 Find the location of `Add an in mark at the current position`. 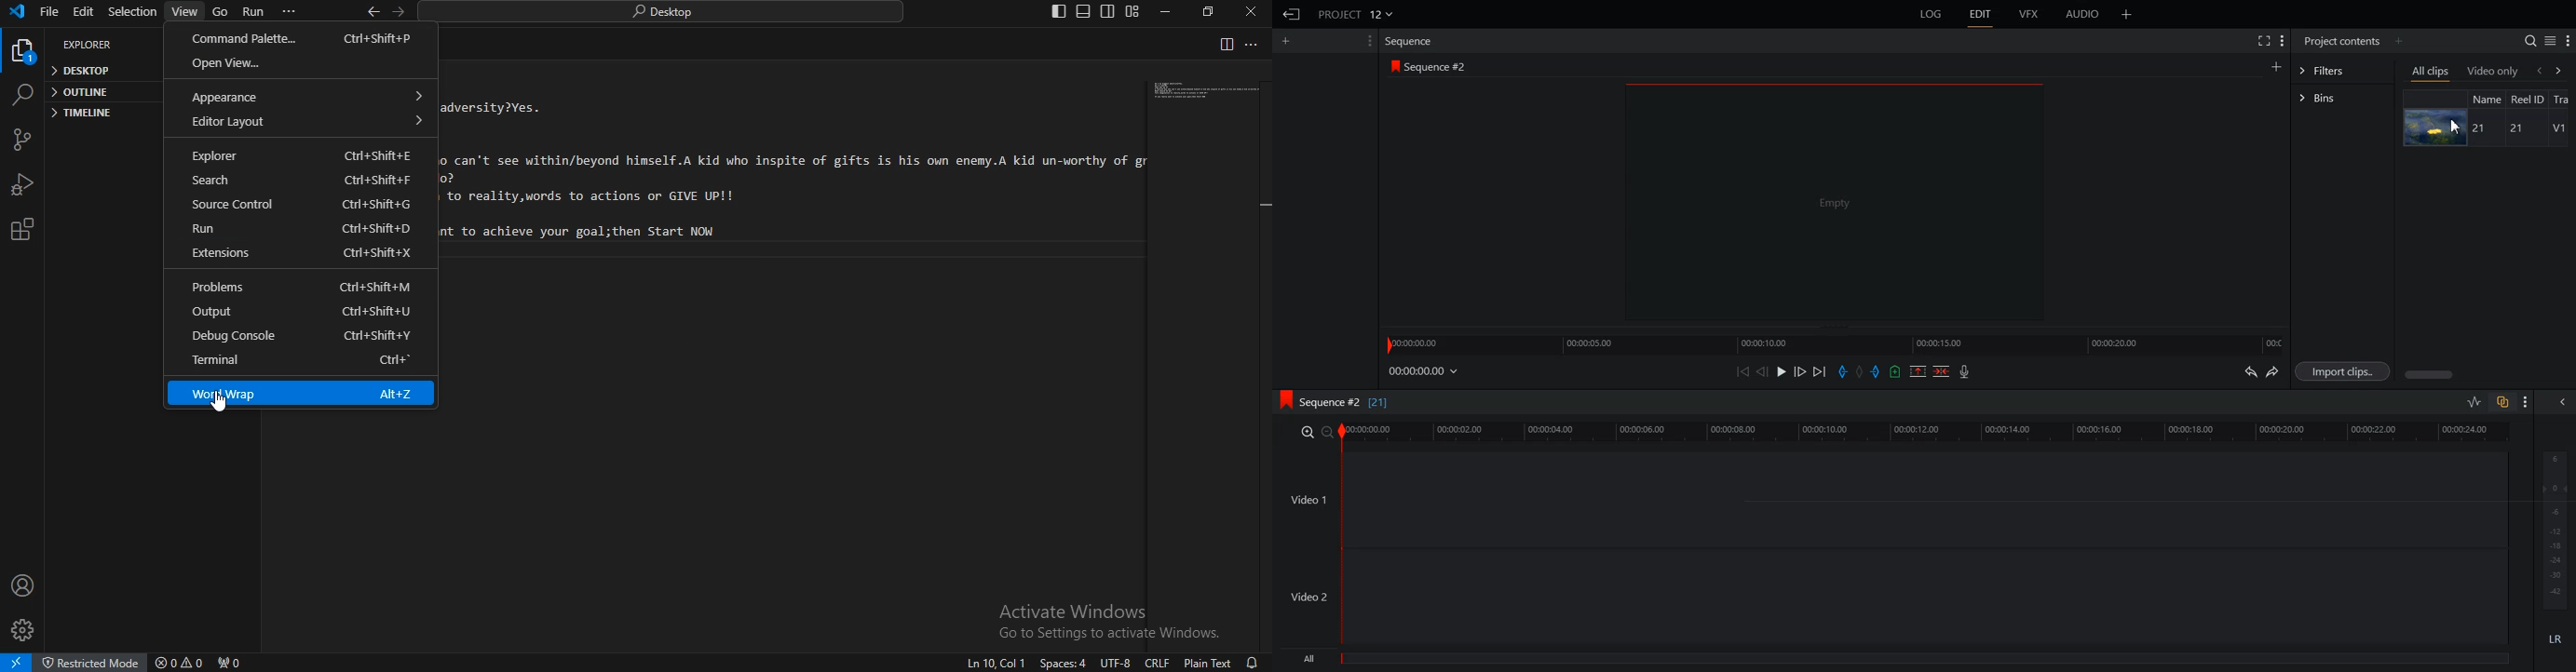

Add an in mark at the current position is located at coordinates (1843, 371).